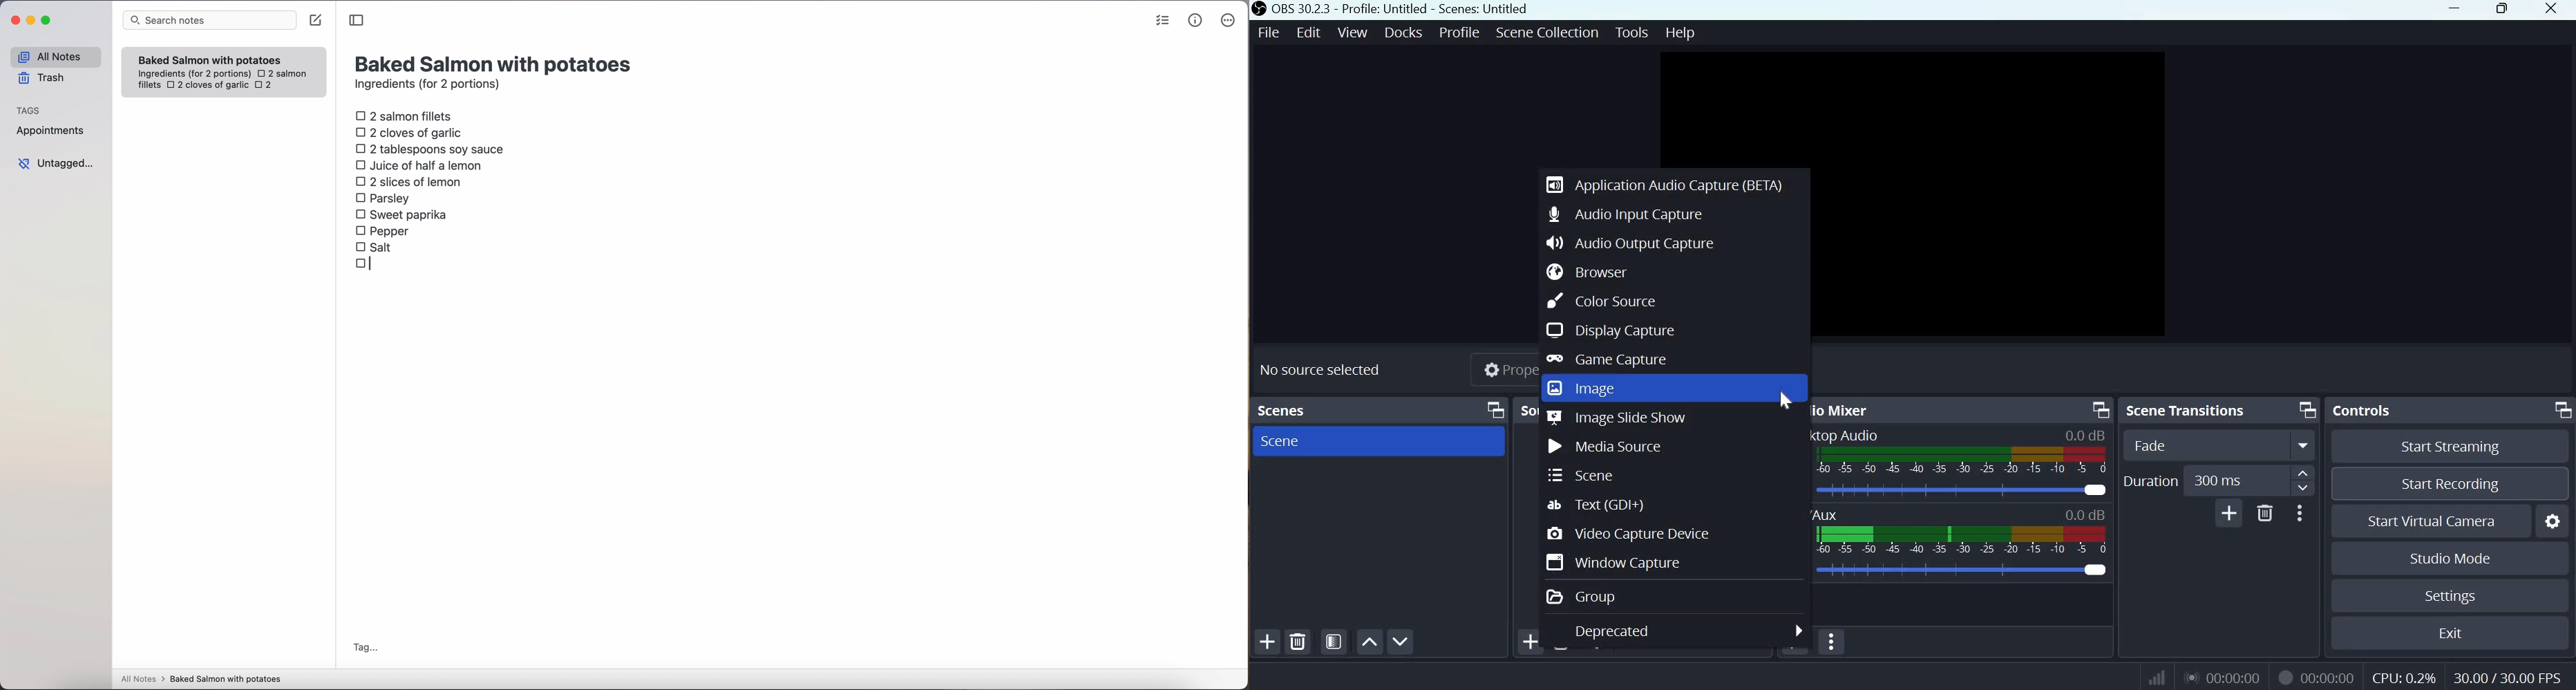 The width and height of the screenshot is (2576, 700). I want to click on Scene, so click(1290, 442).